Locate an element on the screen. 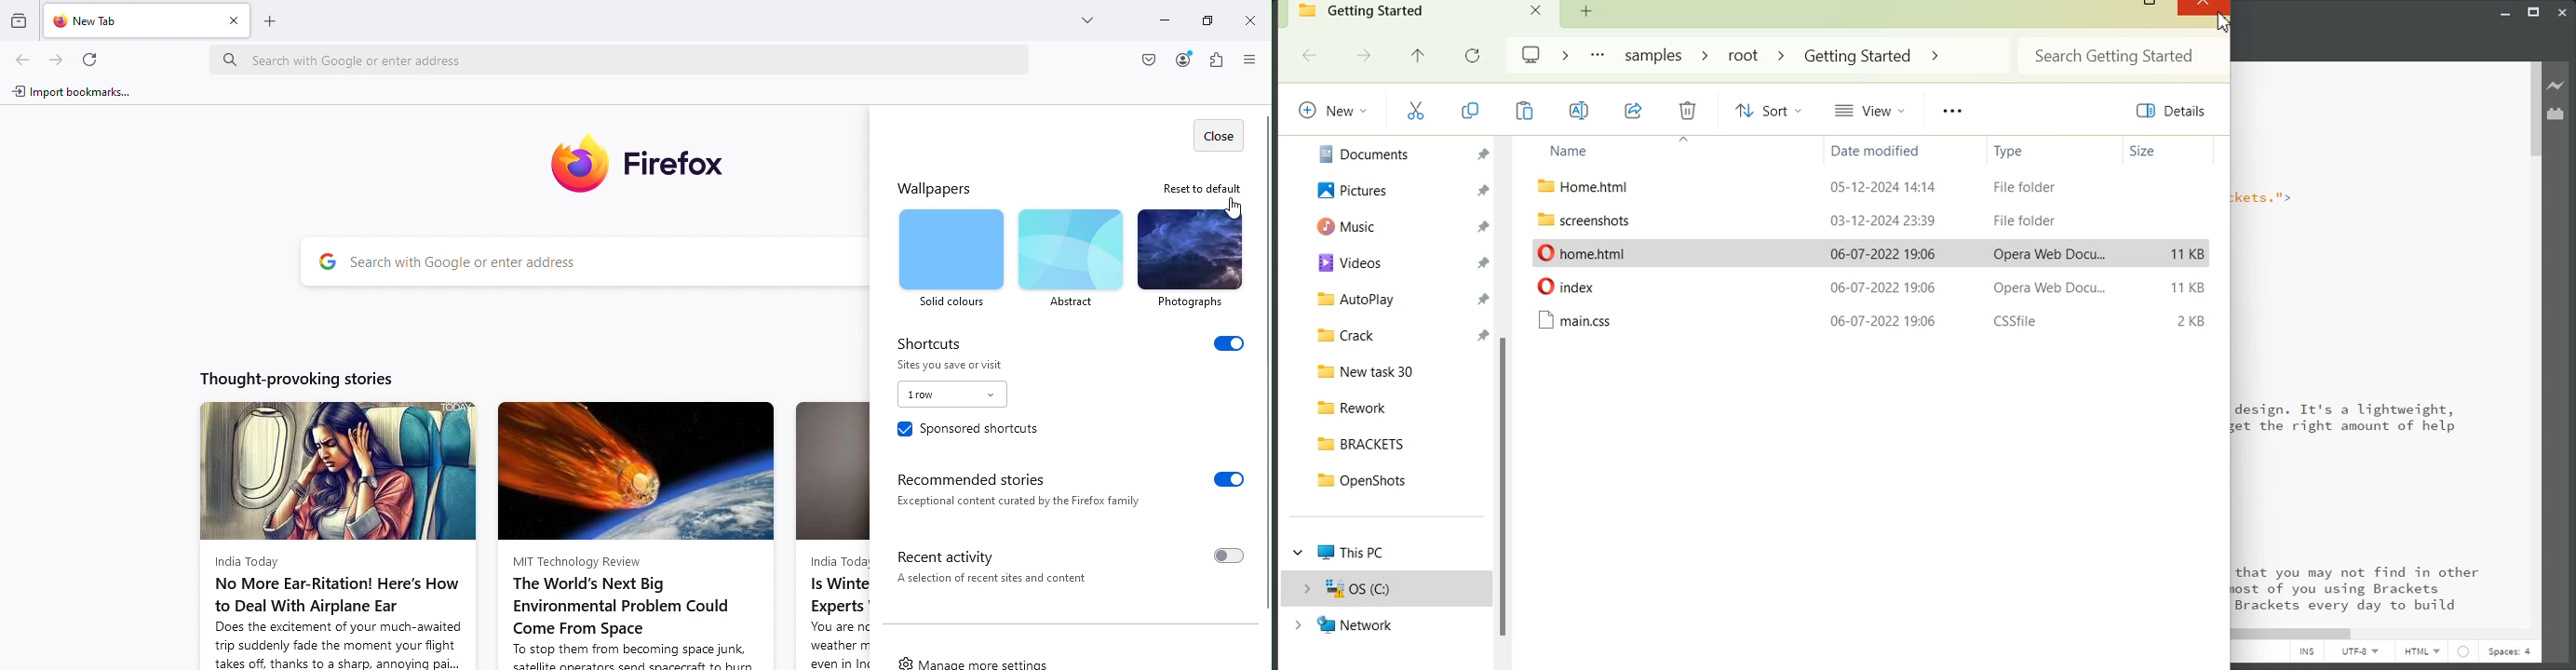 The height and width of the screenshot is (672, 2576). Refresh is located at coordinates (1475, 54).